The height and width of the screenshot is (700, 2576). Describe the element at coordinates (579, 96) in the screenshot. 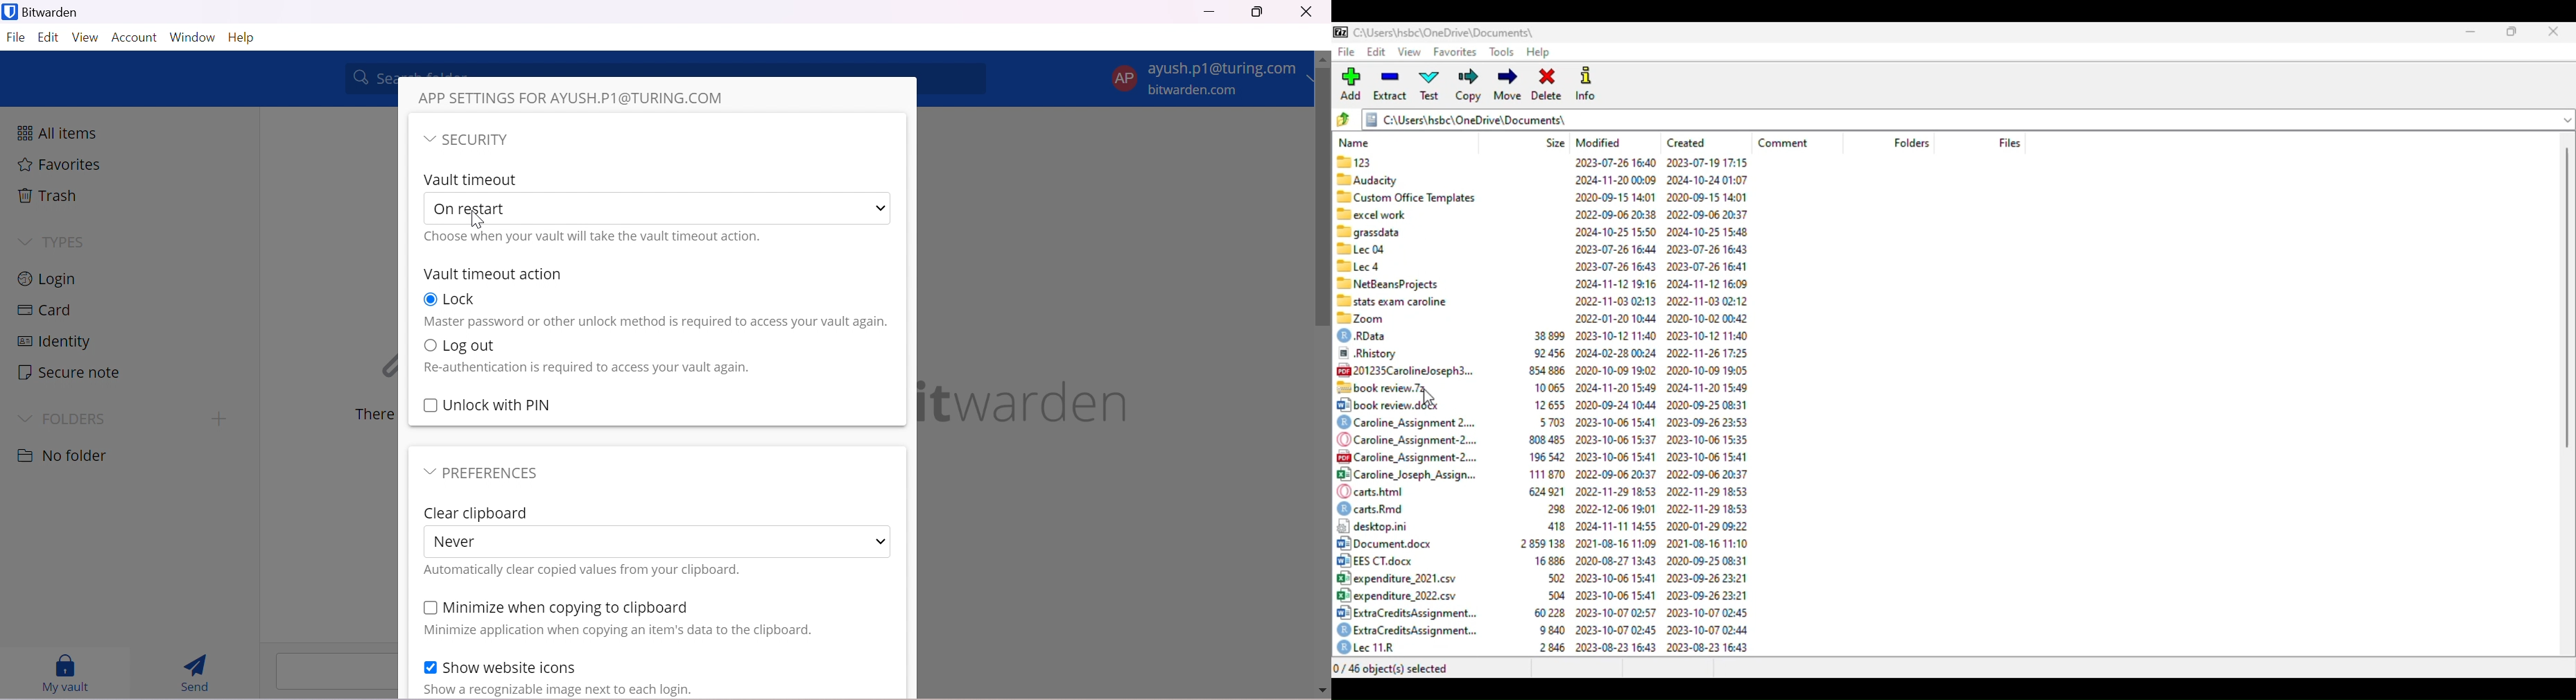

I see `APP SETTINGS FOR AYUSH.P1@TURING.COM` at that location.